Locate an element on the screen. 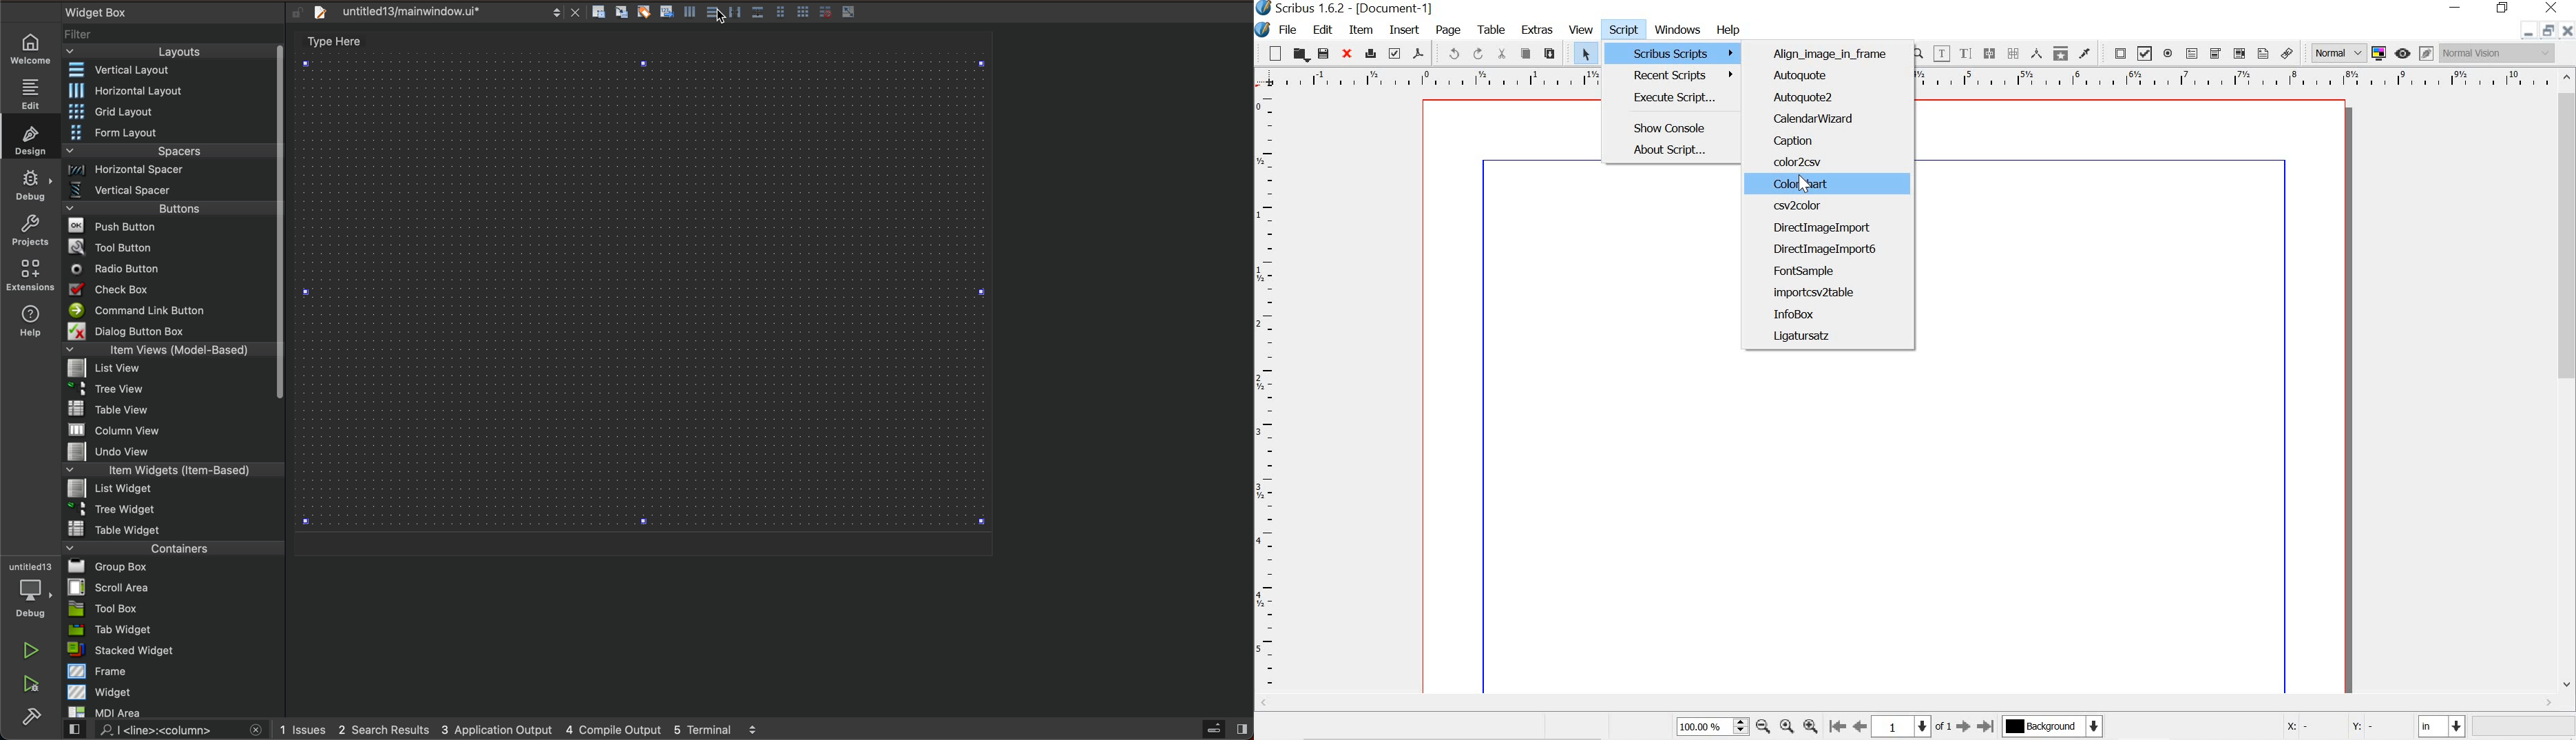 The height and width of the screenshot is (756, 2576). X: - Y: - is located at coordinates (2341, 727).